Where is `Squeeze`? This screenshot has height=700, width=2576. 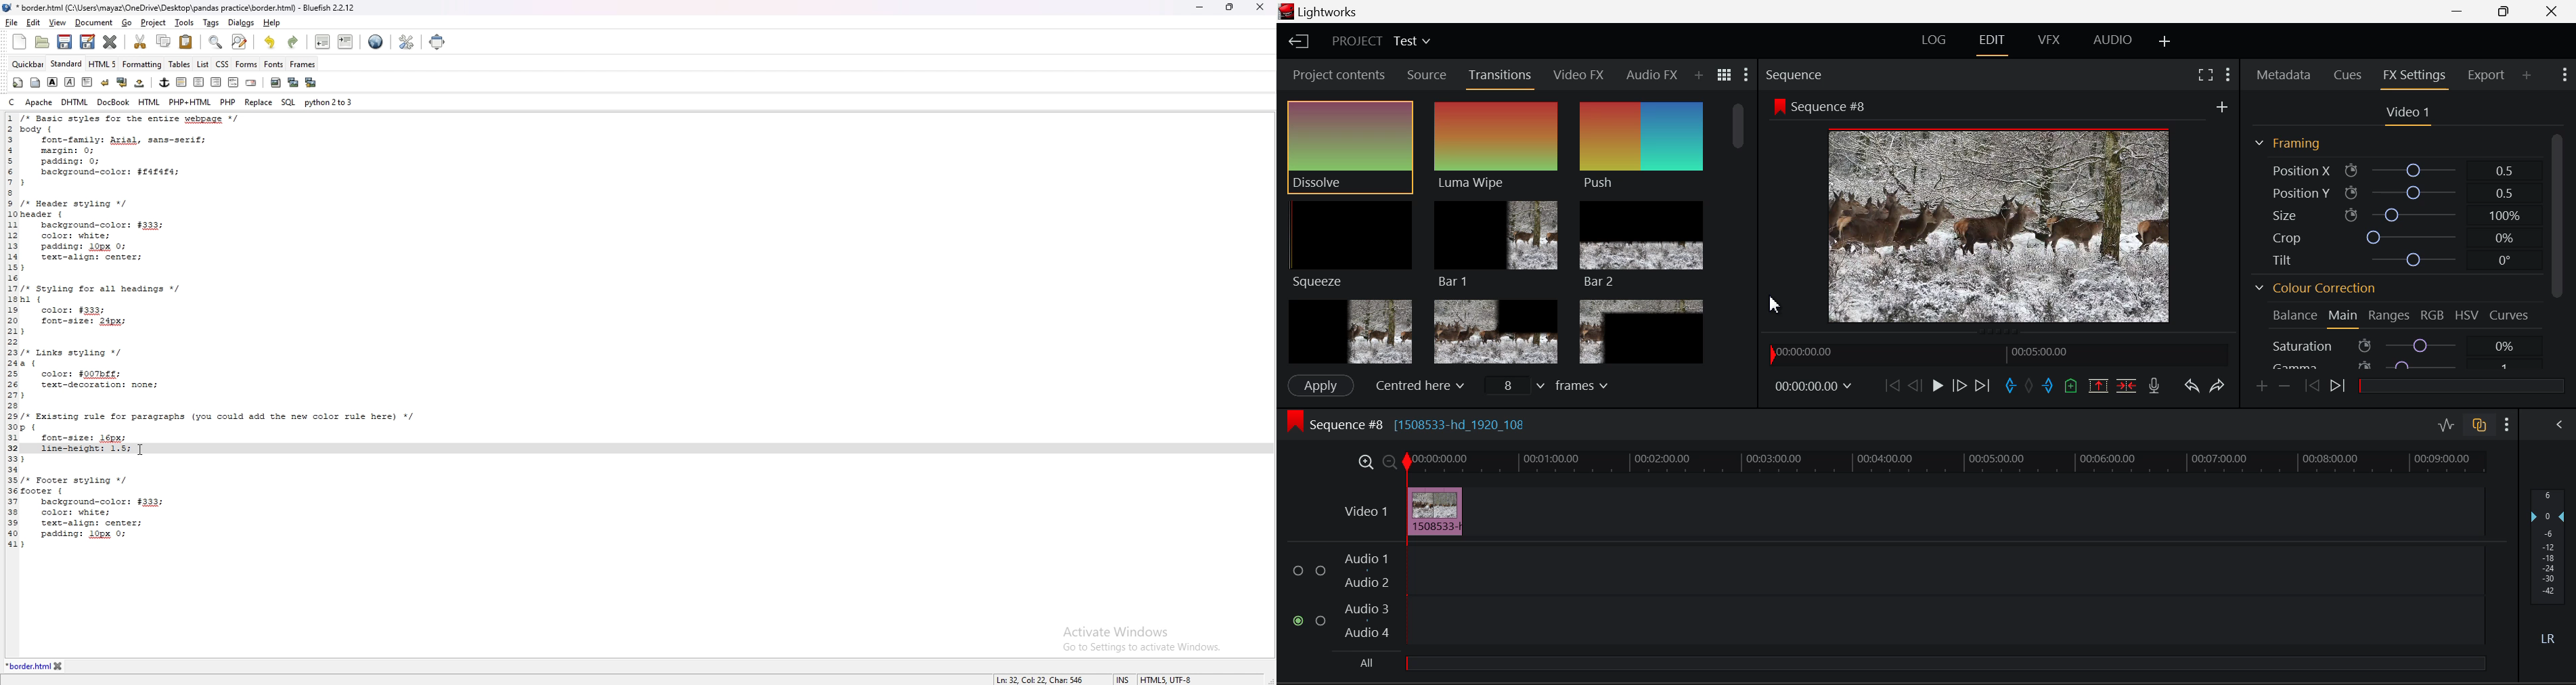
Squeeze is located at coordinates (1350, 244).